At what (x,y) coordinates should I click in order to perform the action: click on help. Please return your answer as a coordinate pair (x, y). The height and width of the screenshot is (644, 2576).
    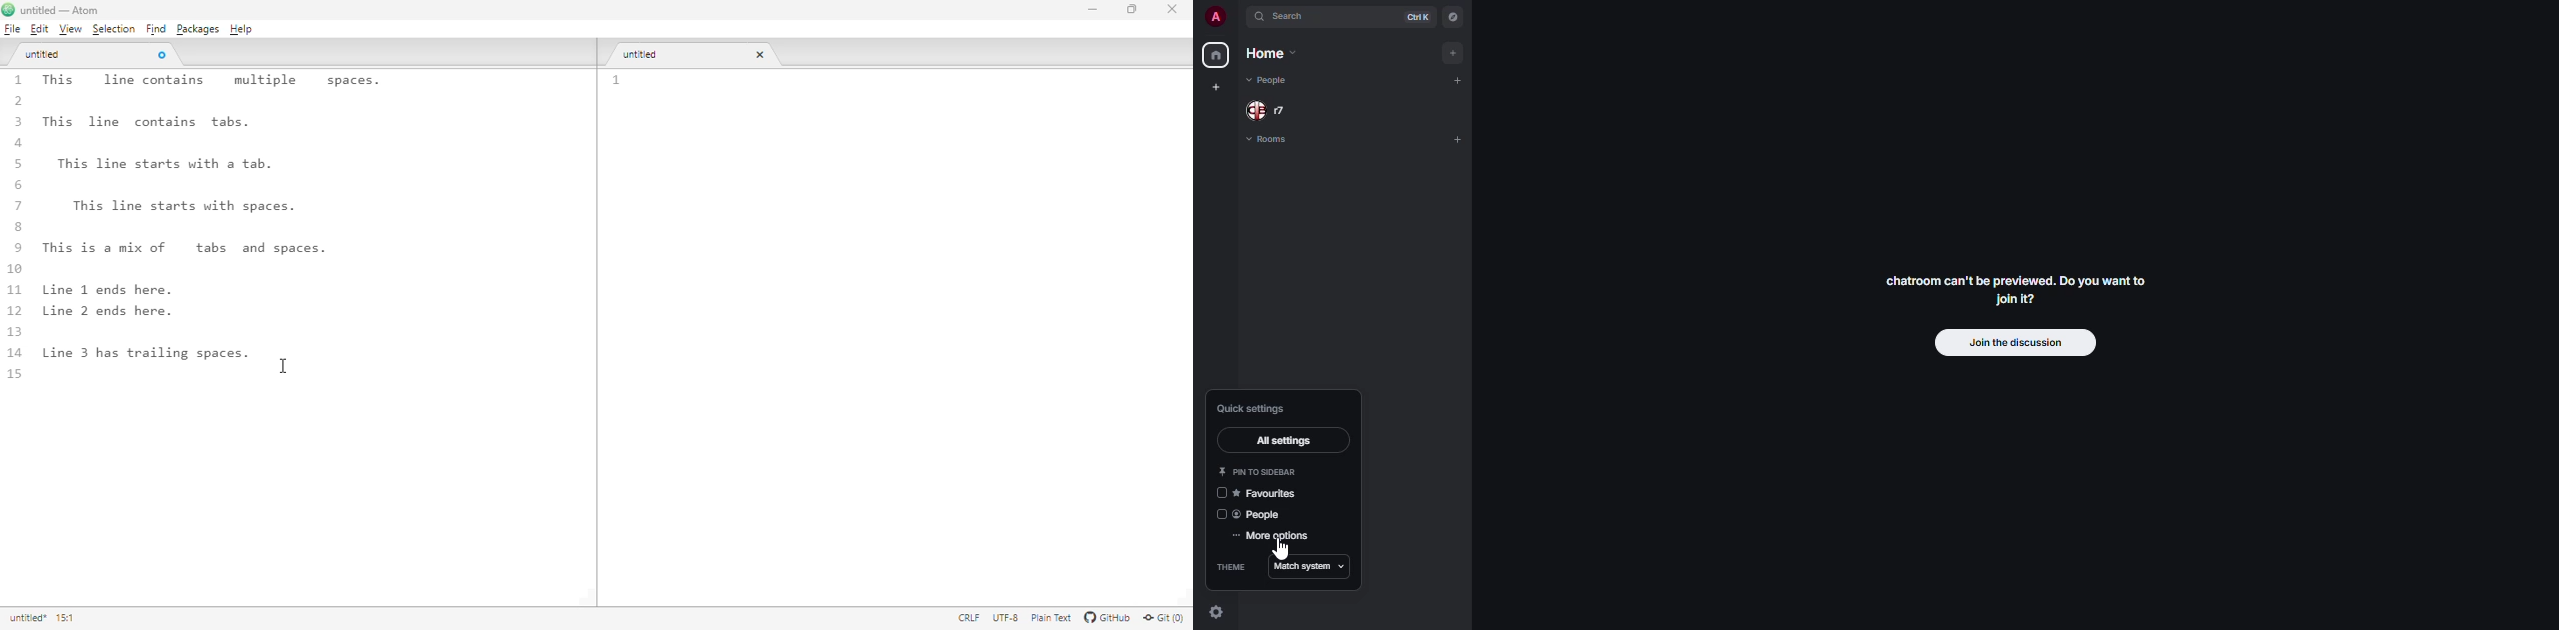
    Looking at the image, I should click on (242, 29).